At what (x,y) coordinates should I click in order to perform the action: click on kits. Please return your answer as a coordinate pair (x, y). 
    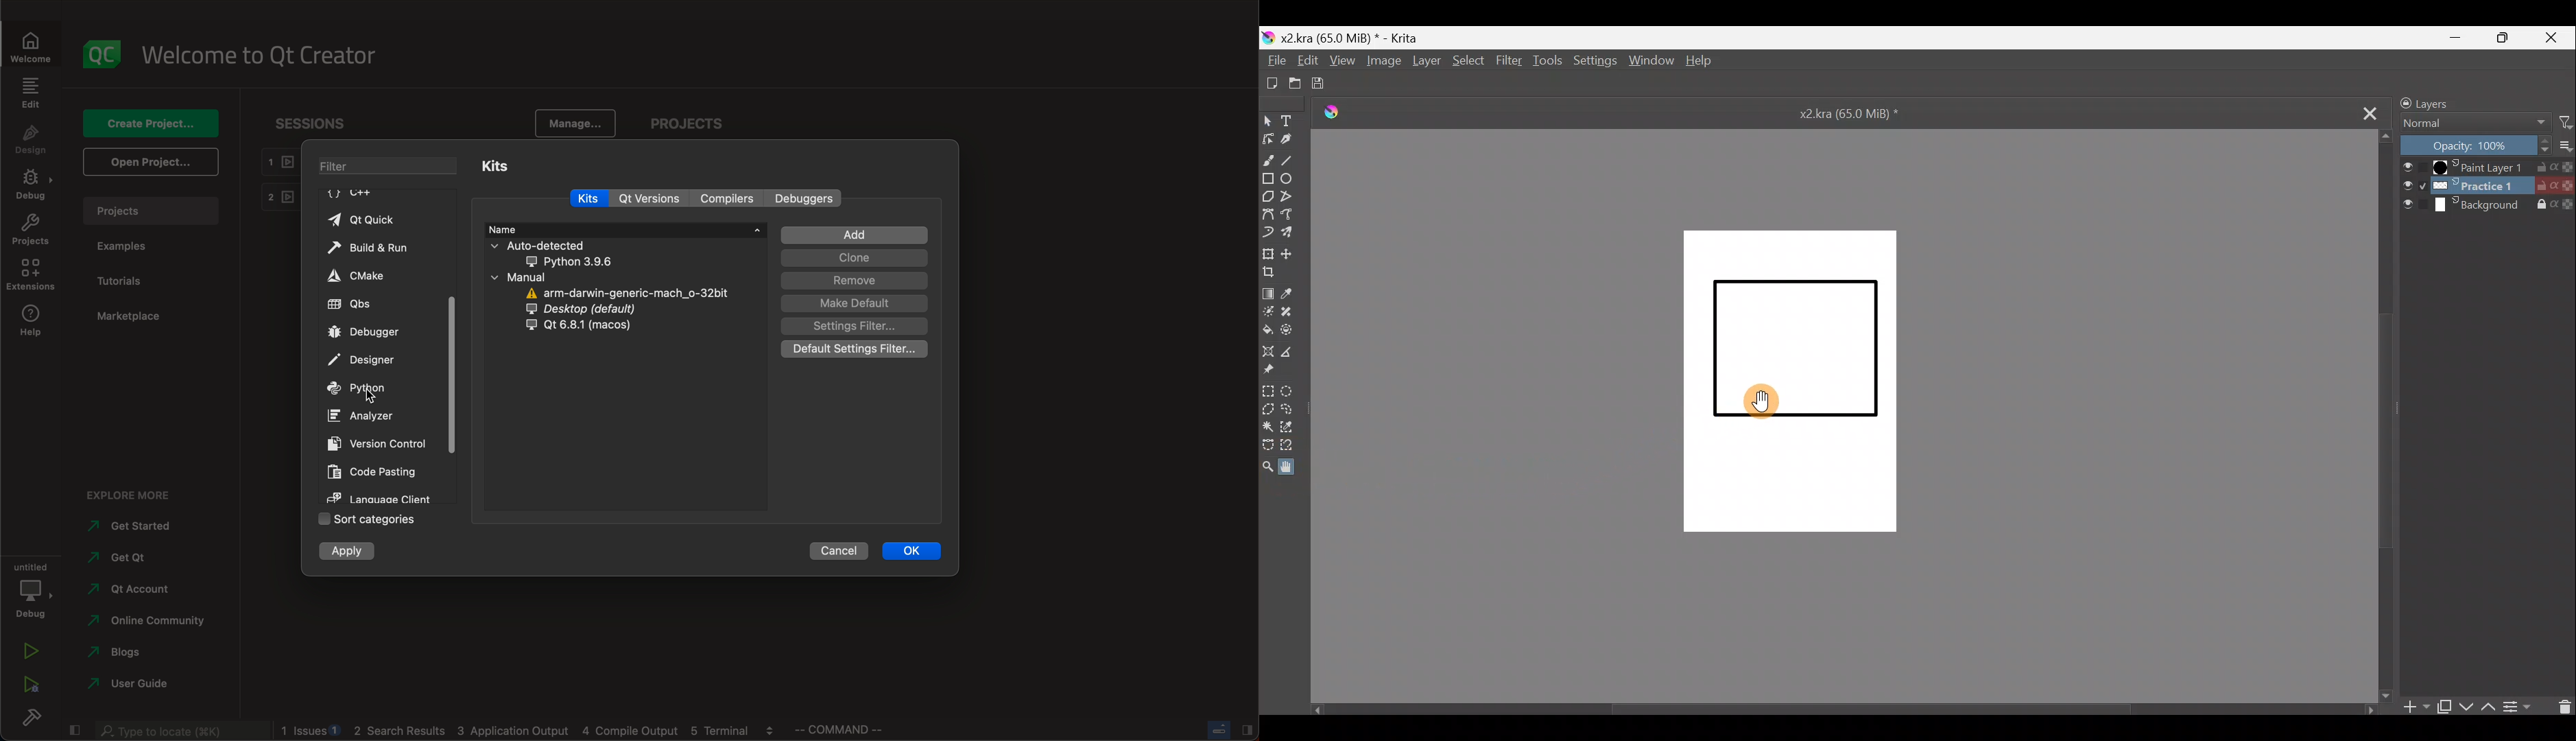
    Looking at the image, I should click on (588, 199).